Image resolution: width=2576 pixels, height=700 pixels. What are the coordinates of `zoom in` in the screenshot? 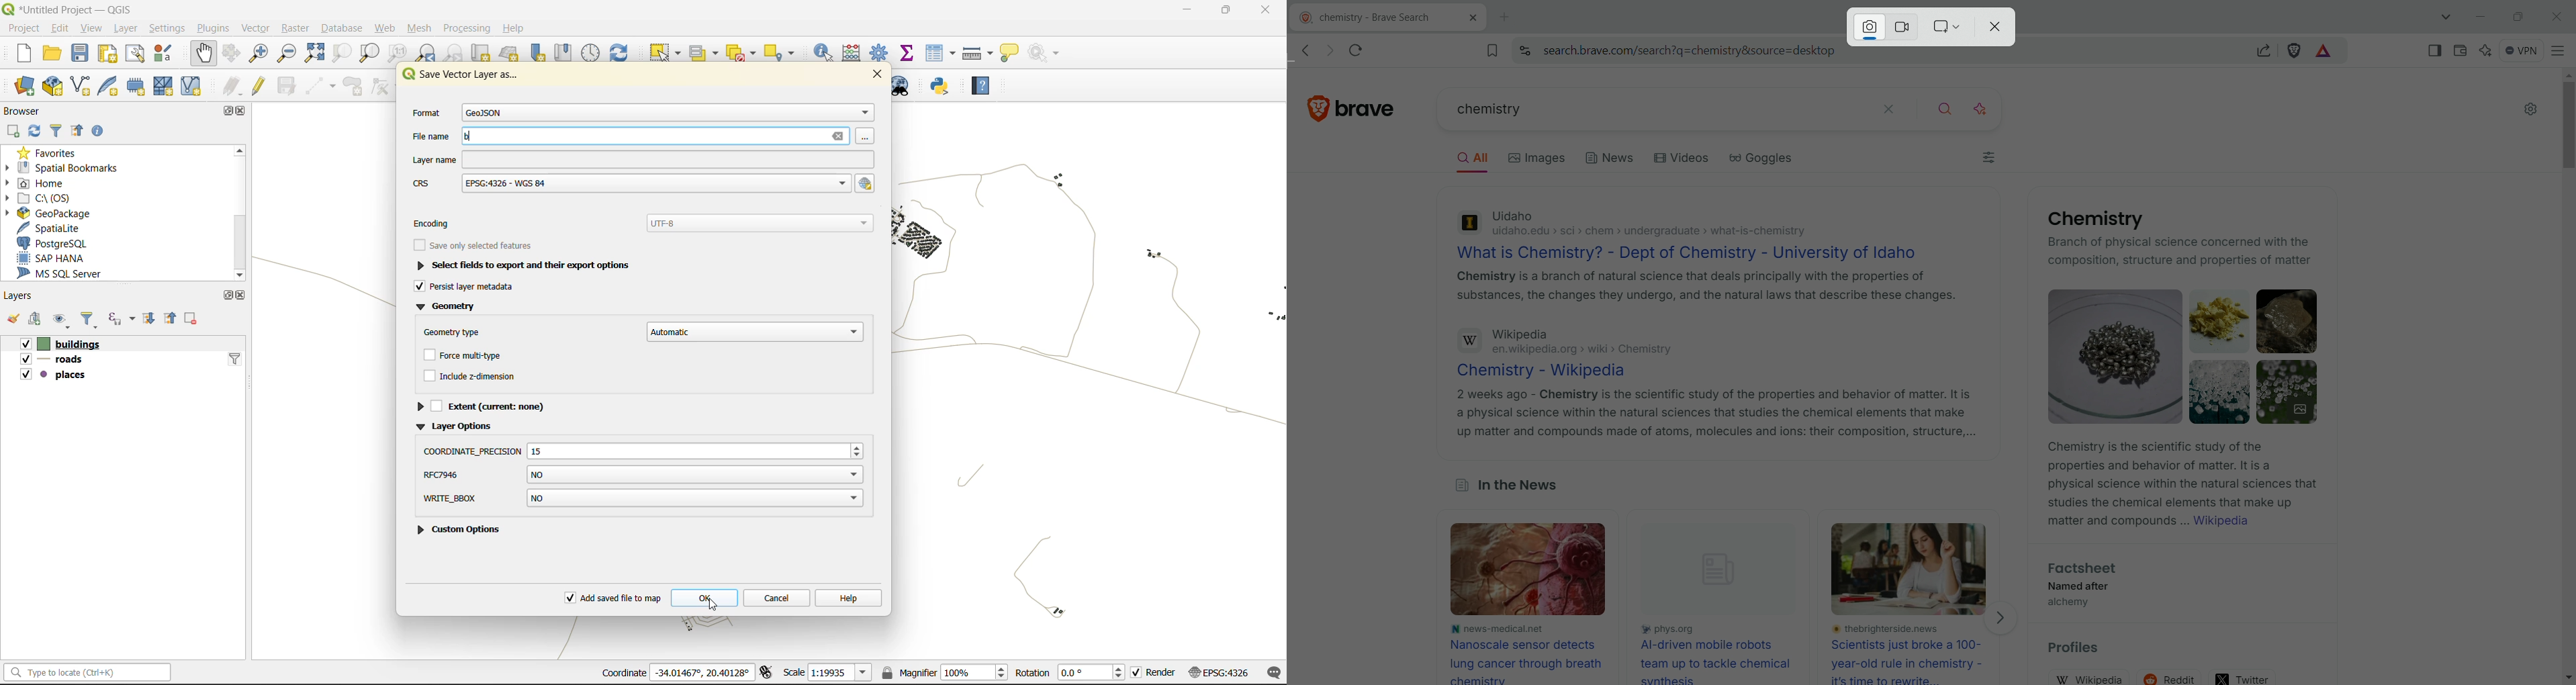 It's located at (257, 55).